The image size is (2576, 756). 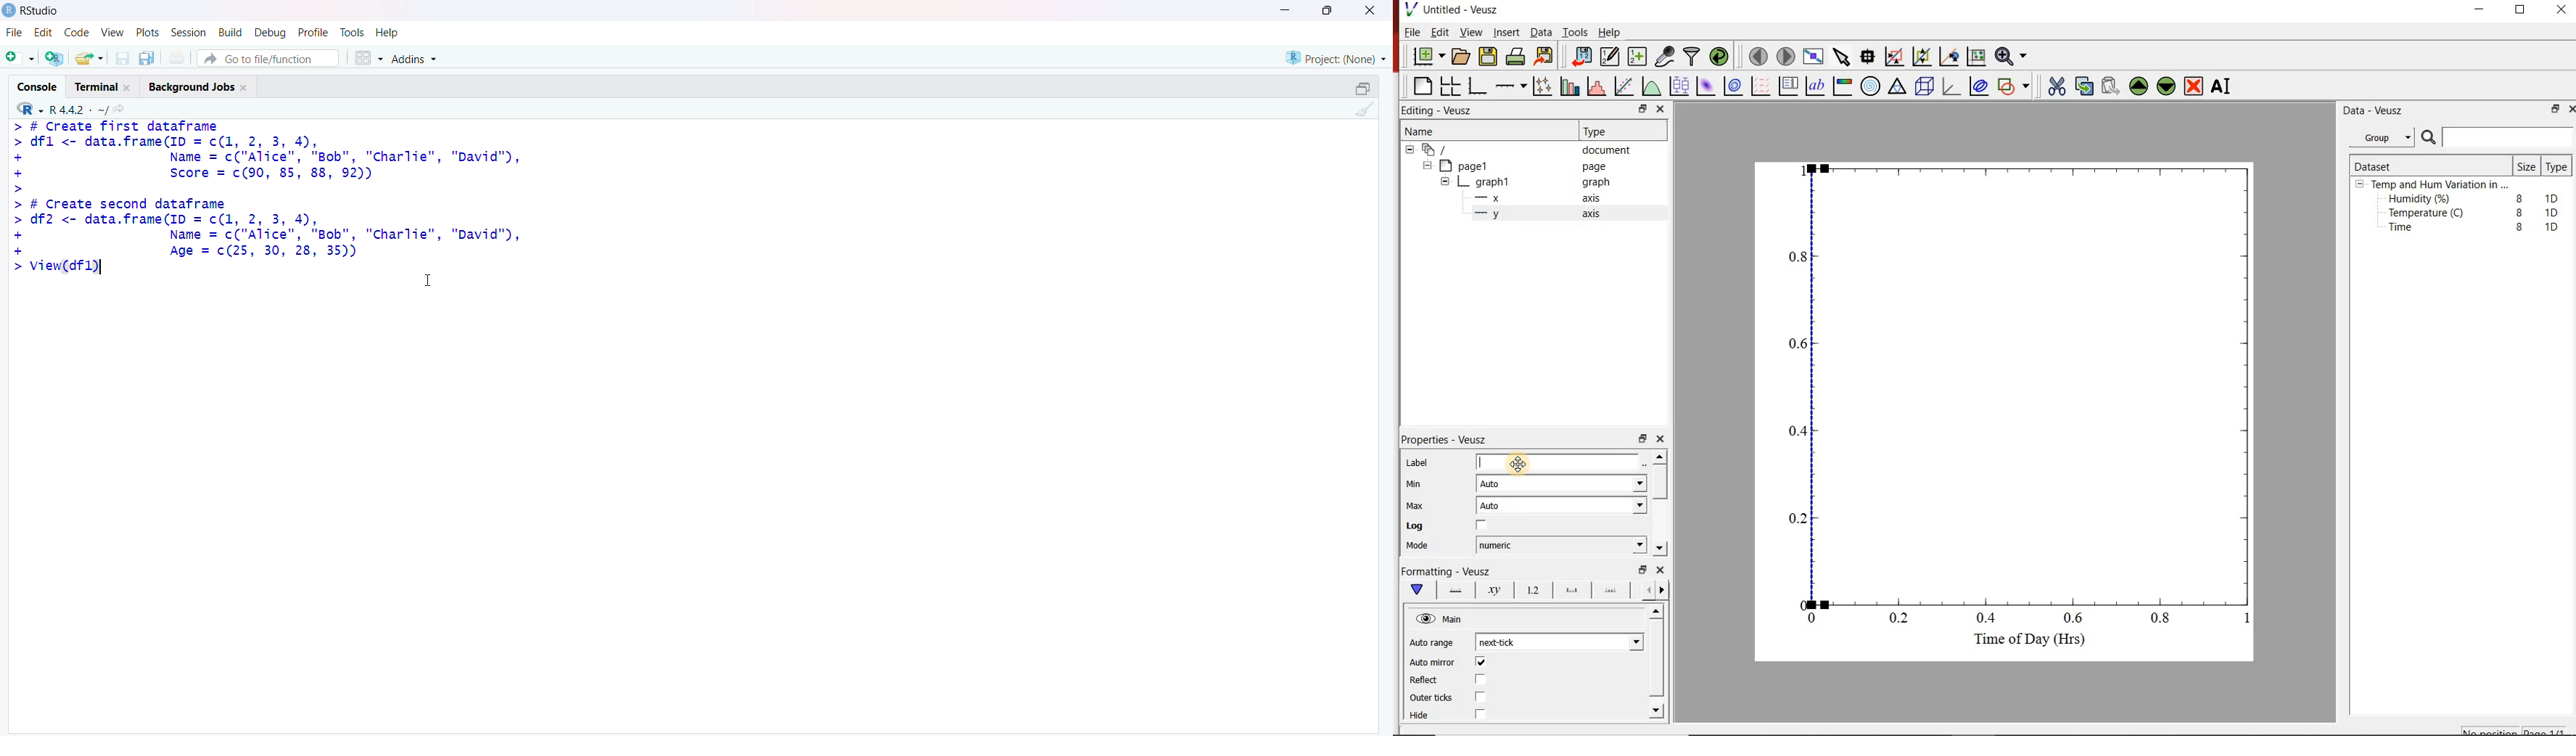 What do you see at coordinates (269, 227) in the screenshot?
I see `> # Create second dataframe> df2 <- data.frame(ID = c(1, 2, 3, 4),+ Name = c("Alice", "Bob", "Charlie", "David"),+ Age = c(25, 30, 28, 35))` at bounding box center [269, 227].